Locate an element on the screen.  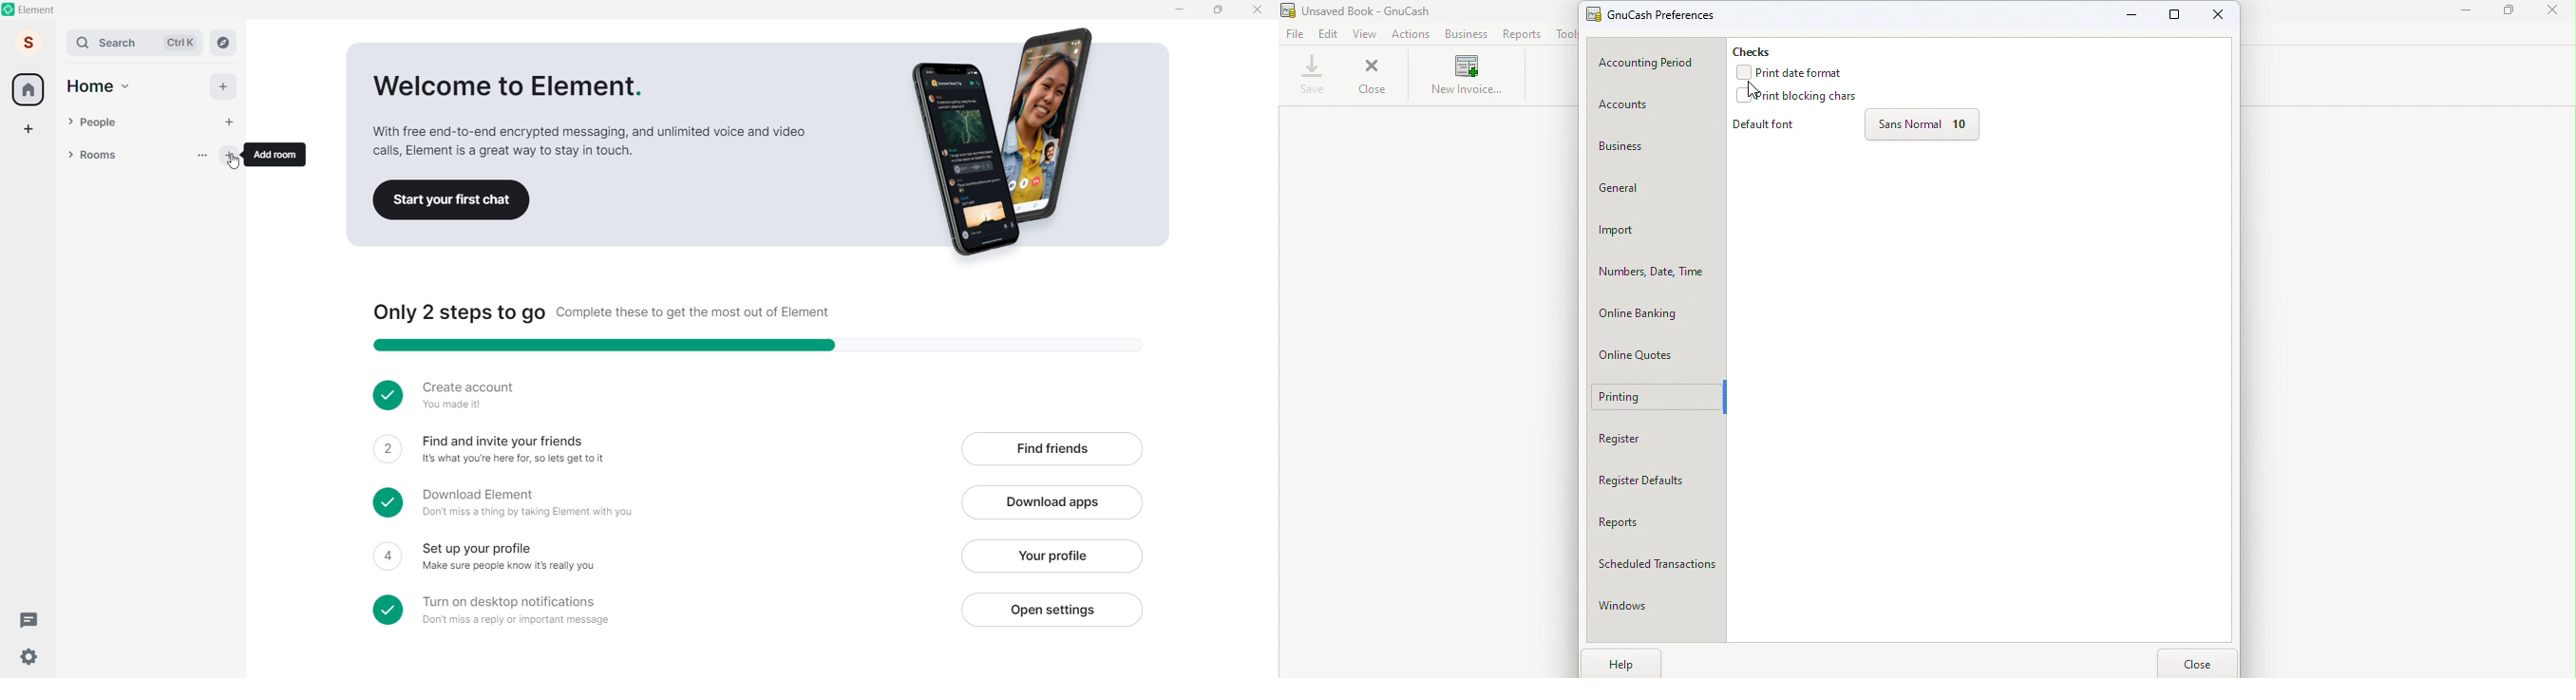
Completion Bar is located at coordinates (771, 346).